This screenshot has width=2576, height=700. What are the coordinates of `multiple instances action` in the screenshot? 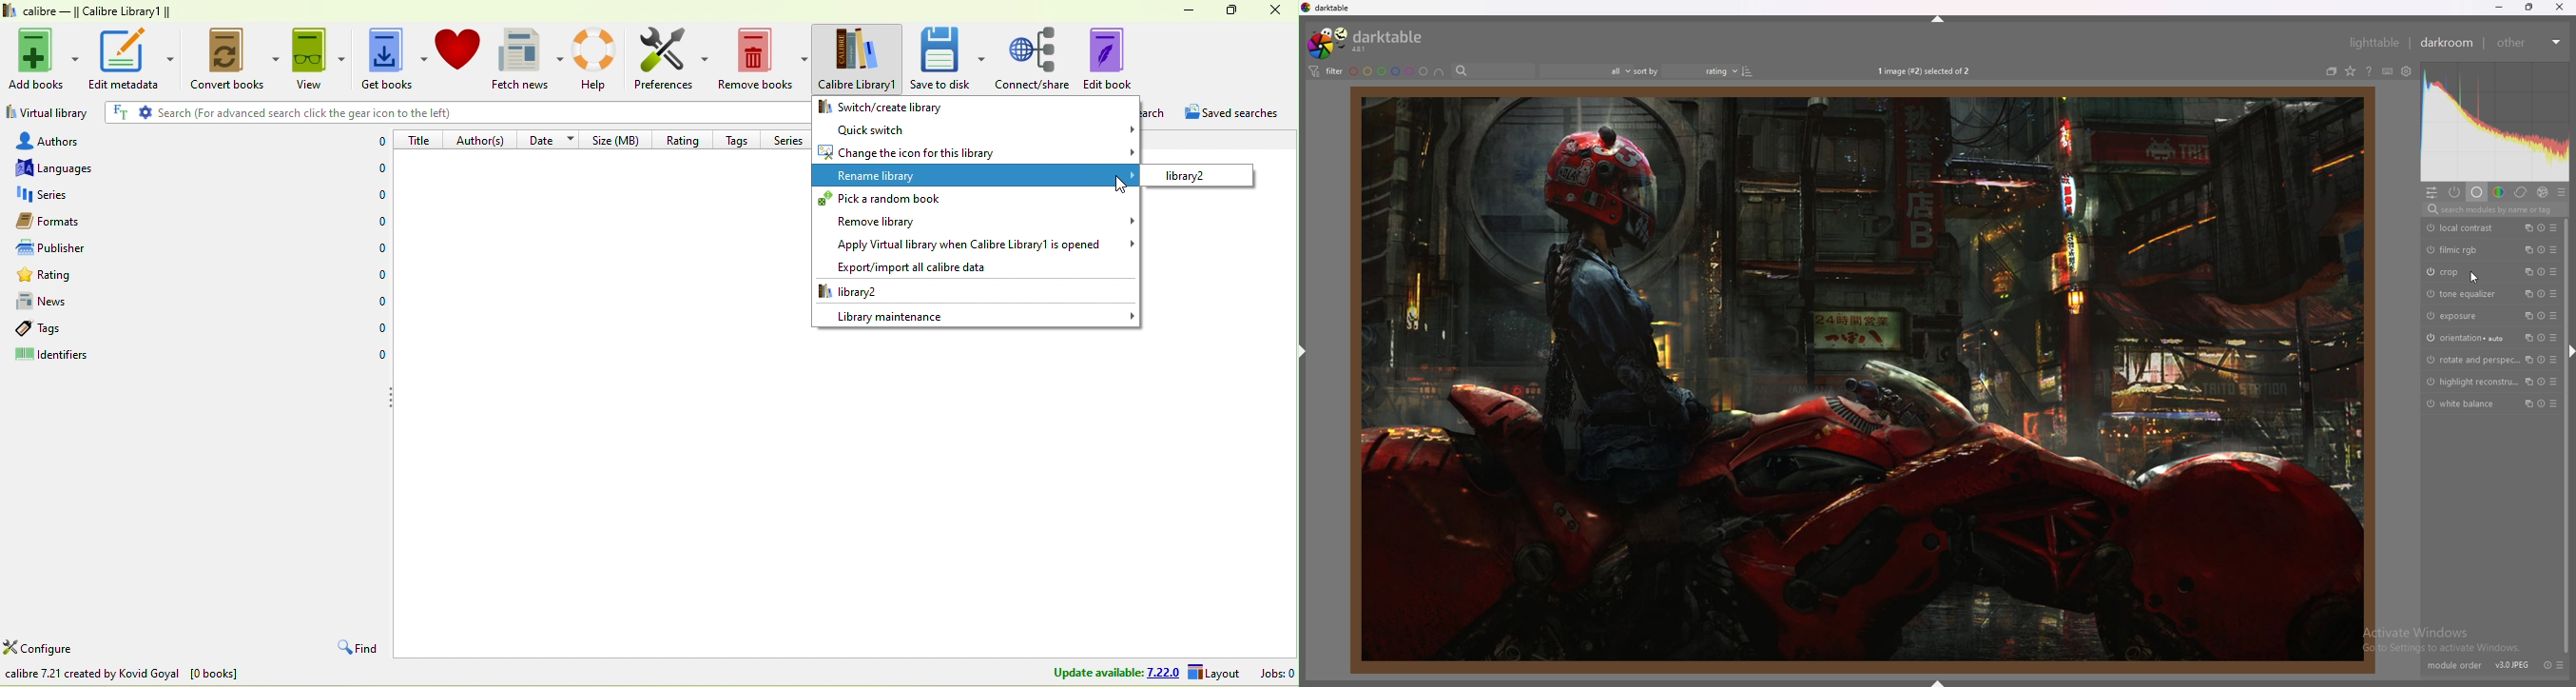 It's located at (2526, 338).